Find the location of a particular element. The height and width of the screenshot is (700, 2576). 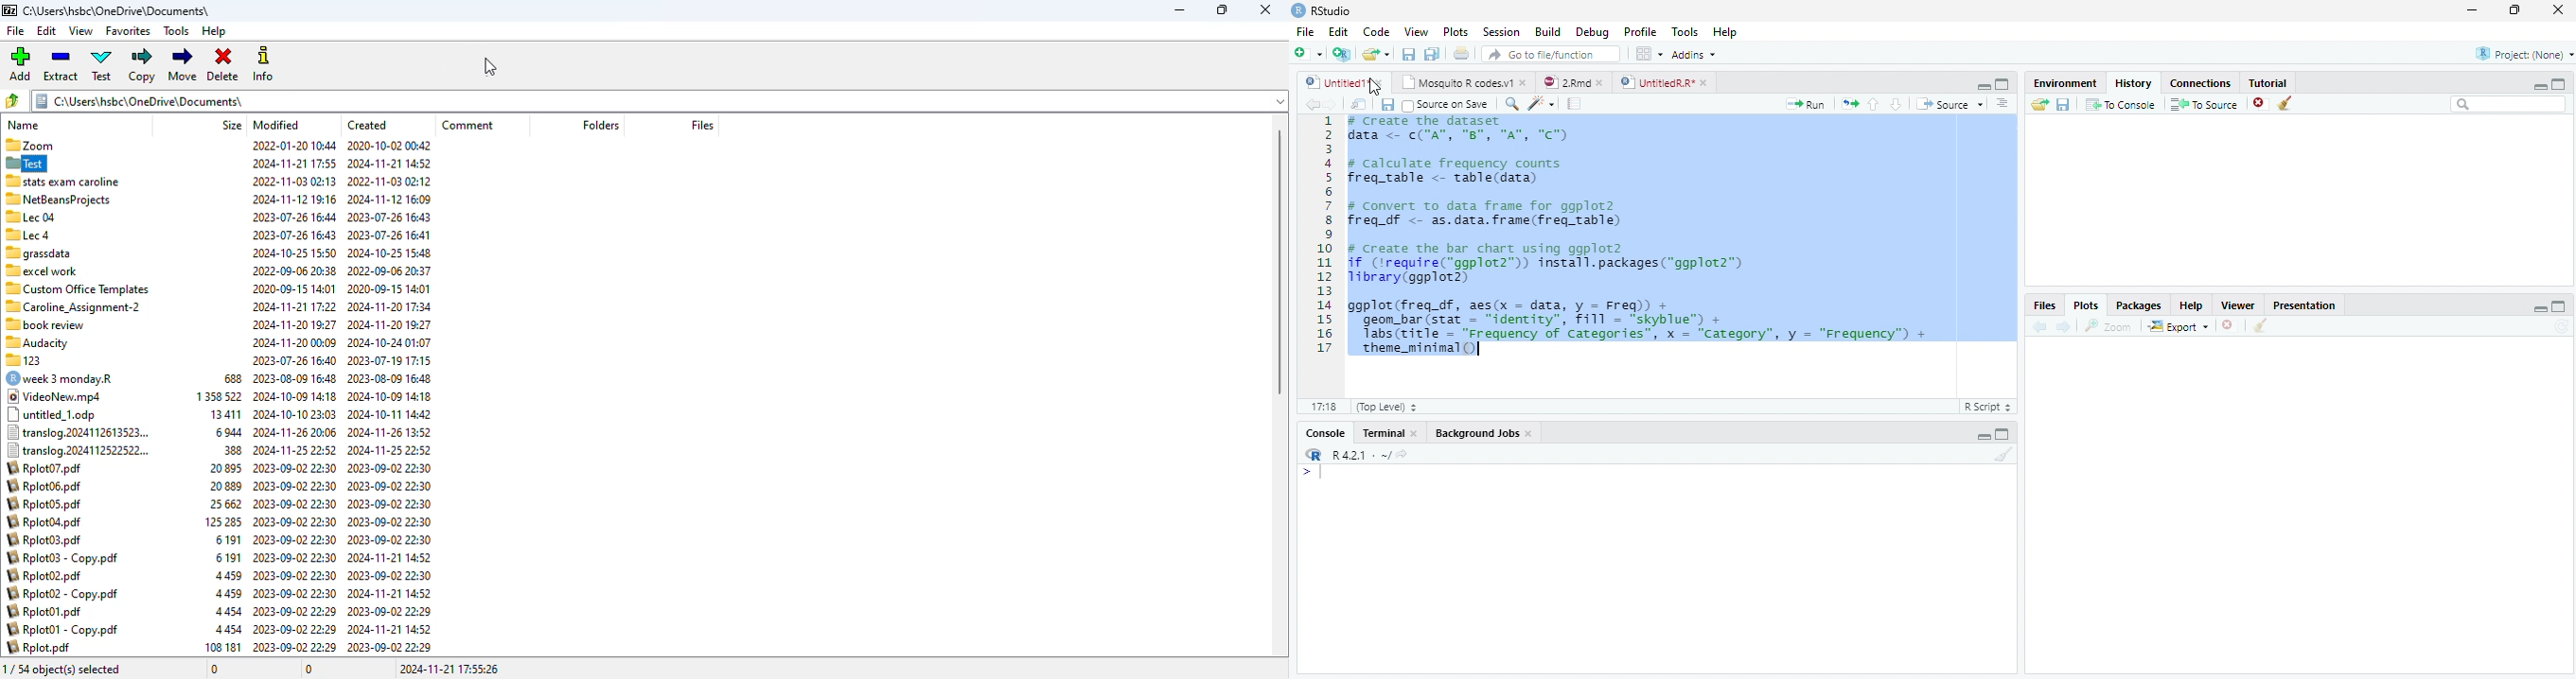

Help  is located at coordinates (2197, 306).